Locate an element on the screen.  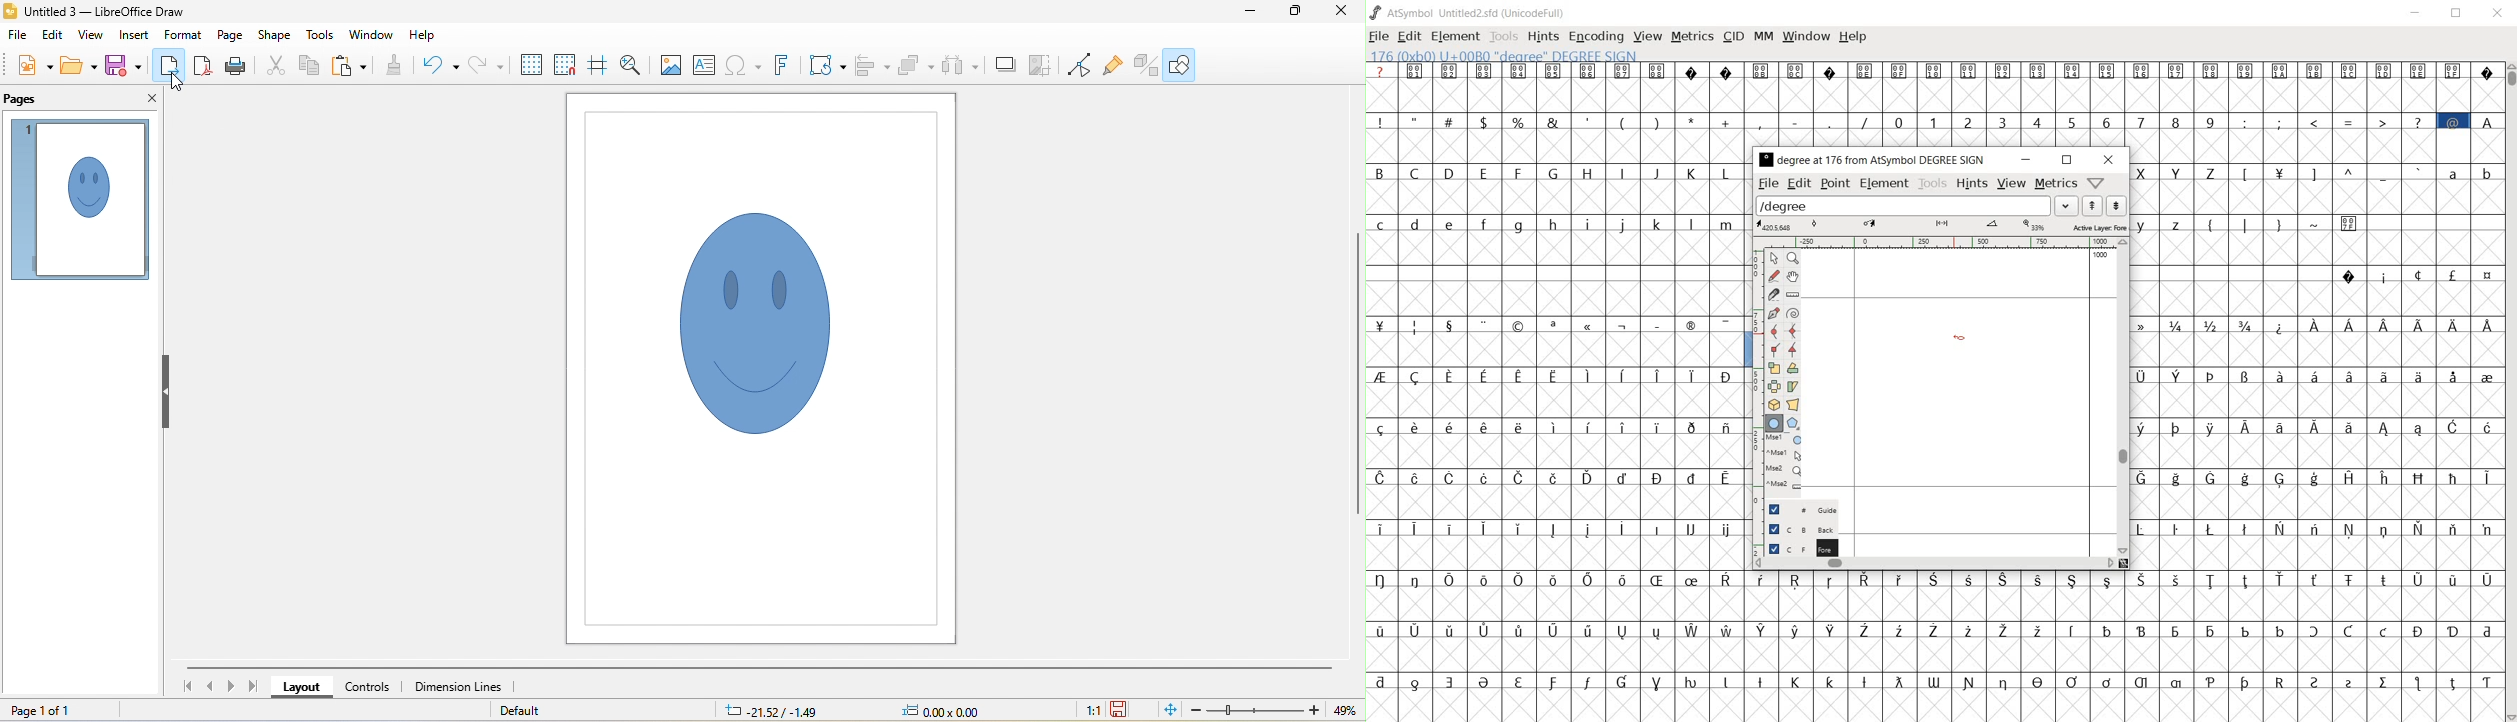
zoom and pan is located at coordinates (633, 67).